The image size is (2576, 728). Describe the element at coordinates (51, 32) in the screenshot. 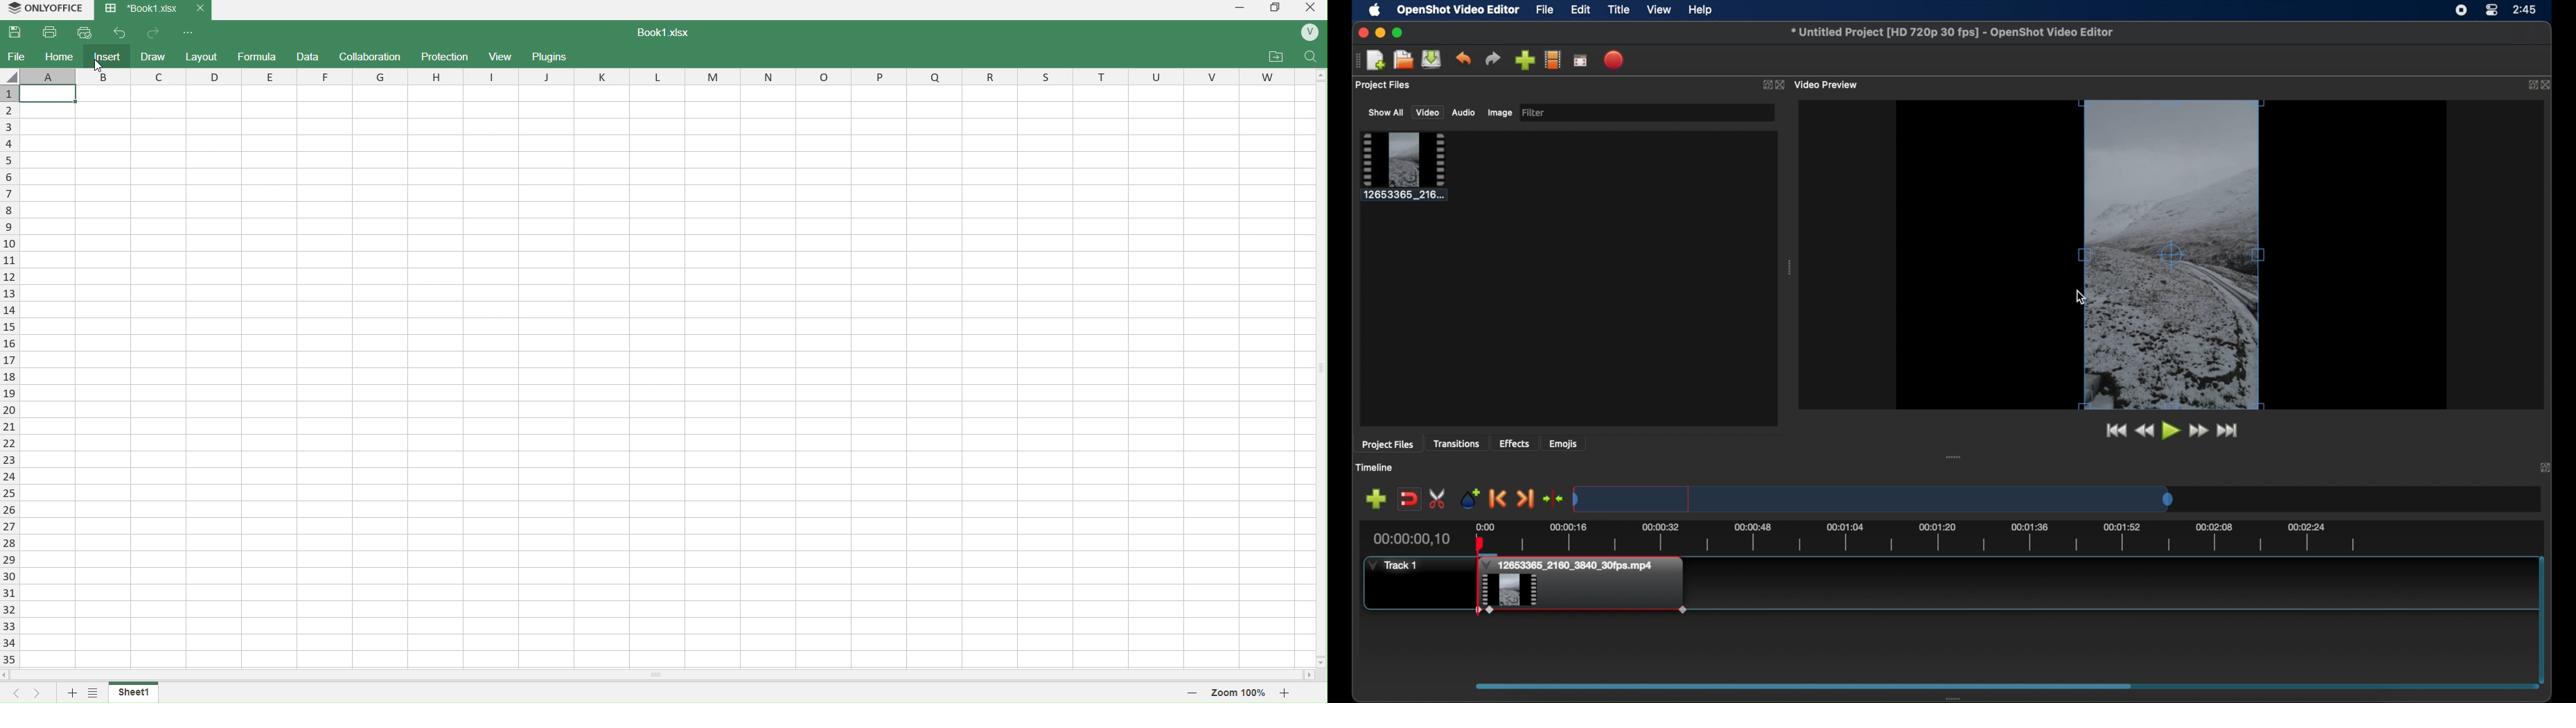

I see `print` at that location.